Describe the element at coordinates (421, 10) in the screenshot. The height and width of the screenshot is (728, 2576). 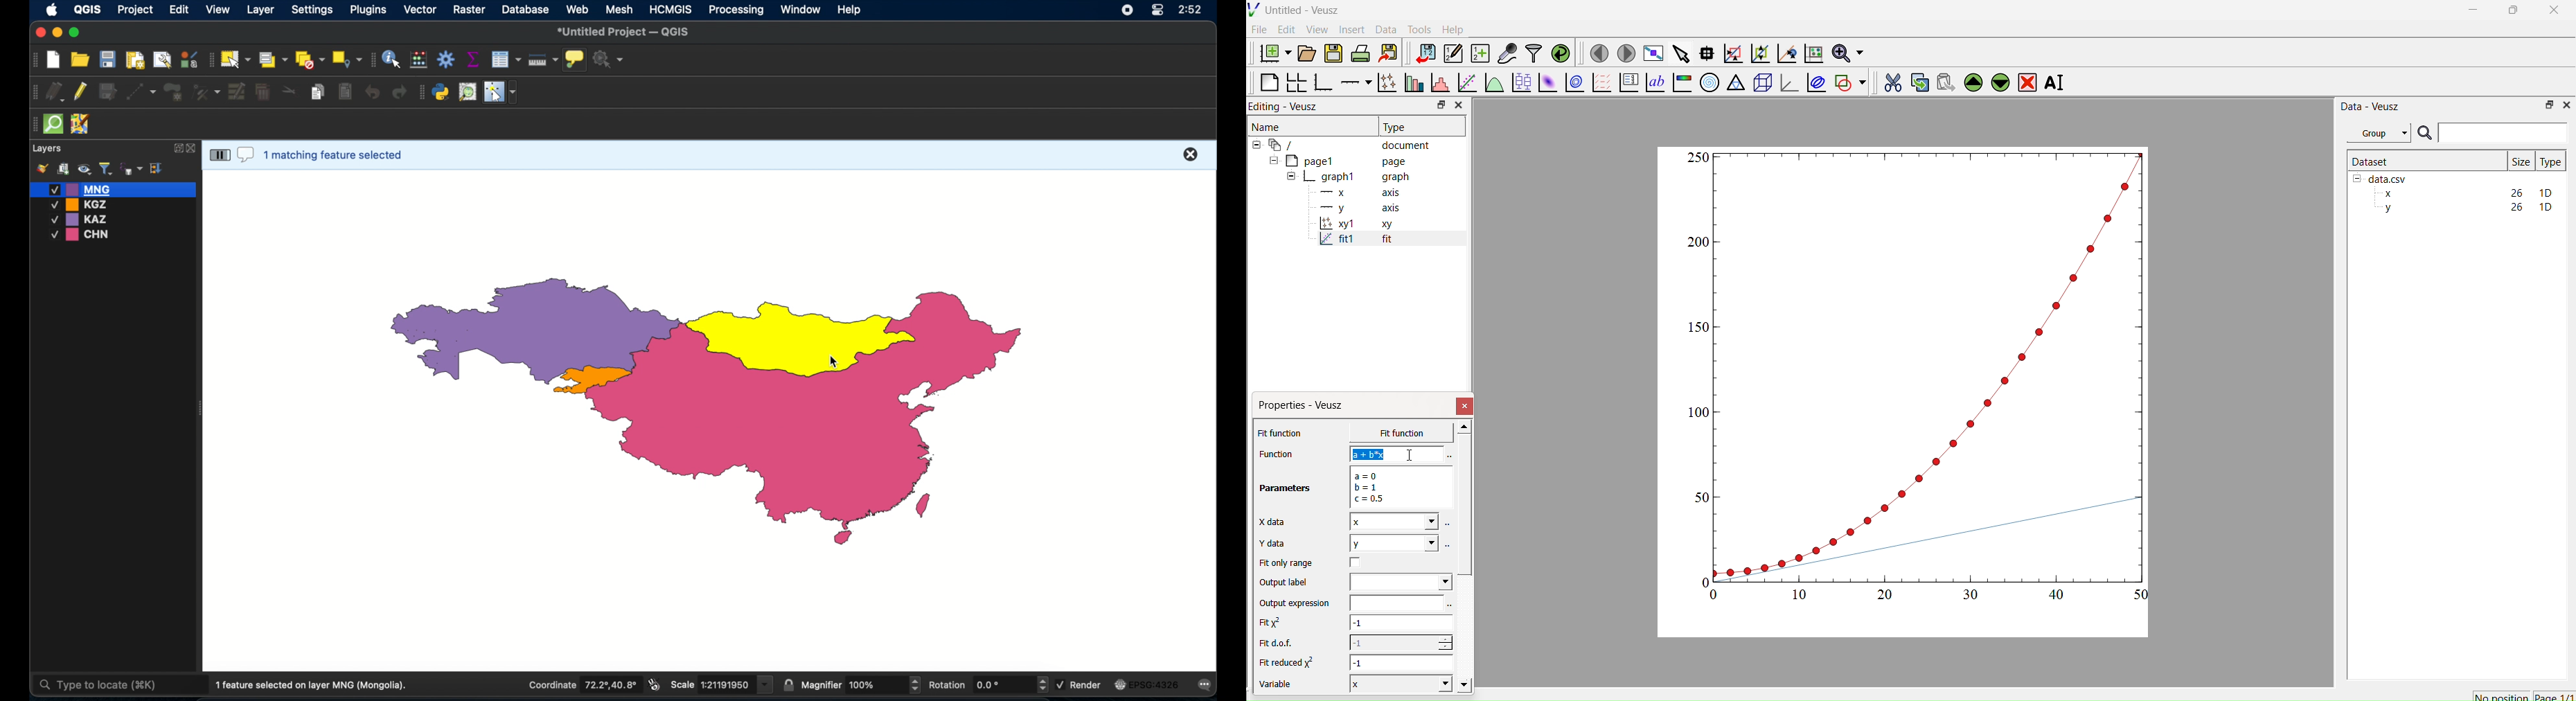
I see `vector` at that location.